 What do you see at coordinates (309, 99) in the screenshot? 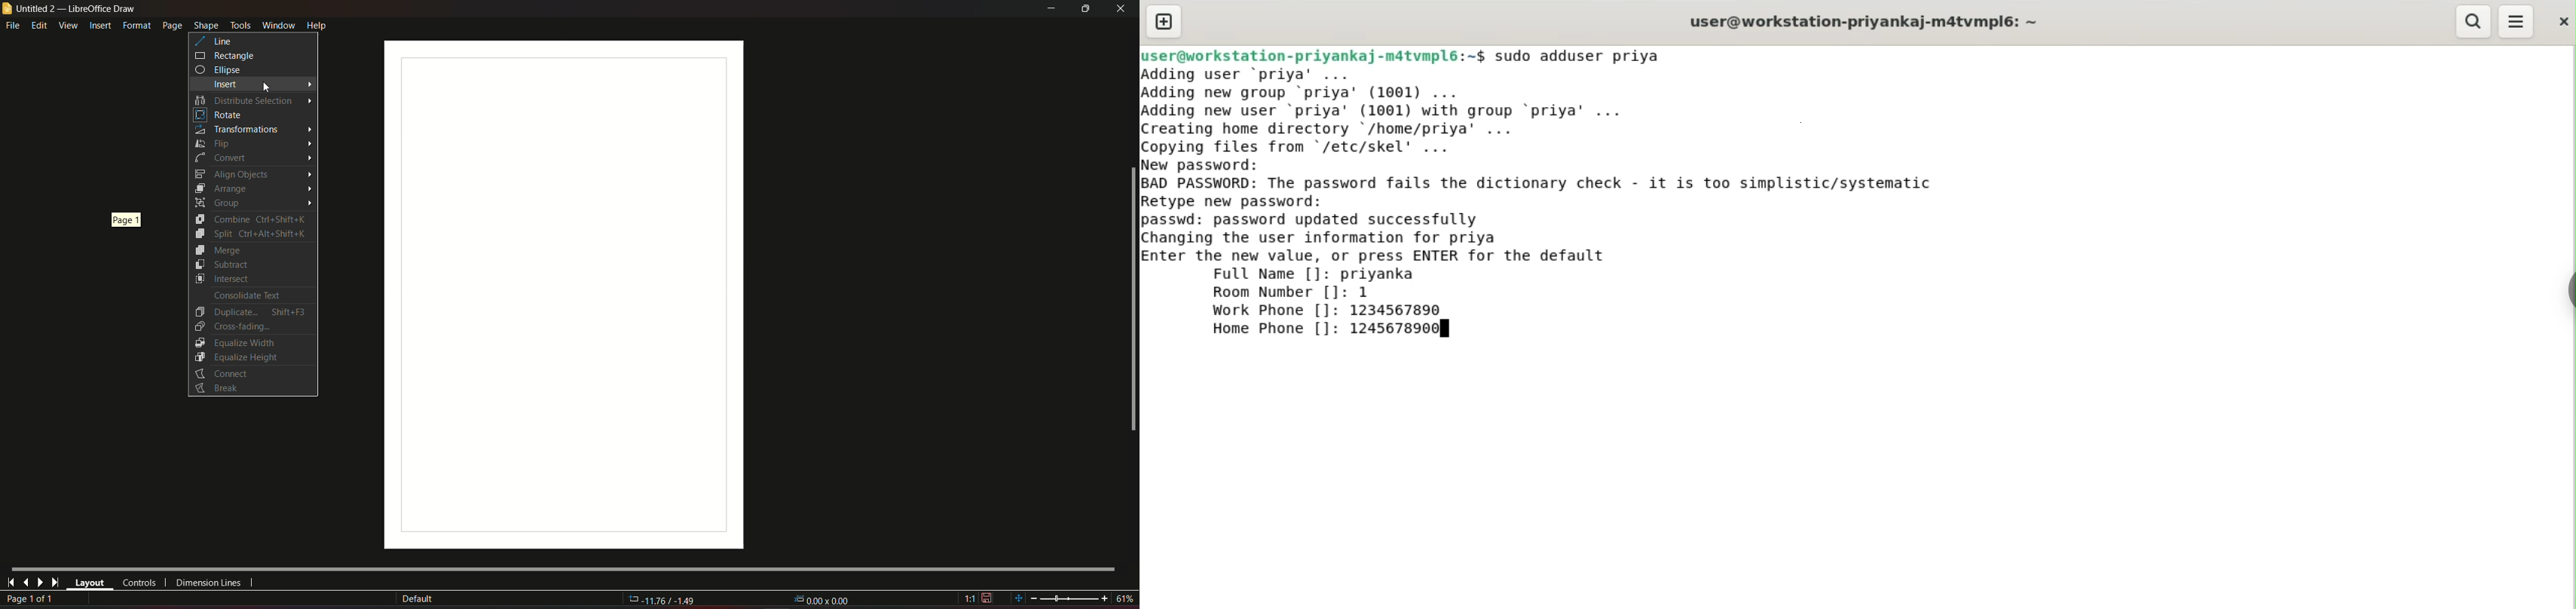
I see `Arrow` at bounding box center [309, 99].